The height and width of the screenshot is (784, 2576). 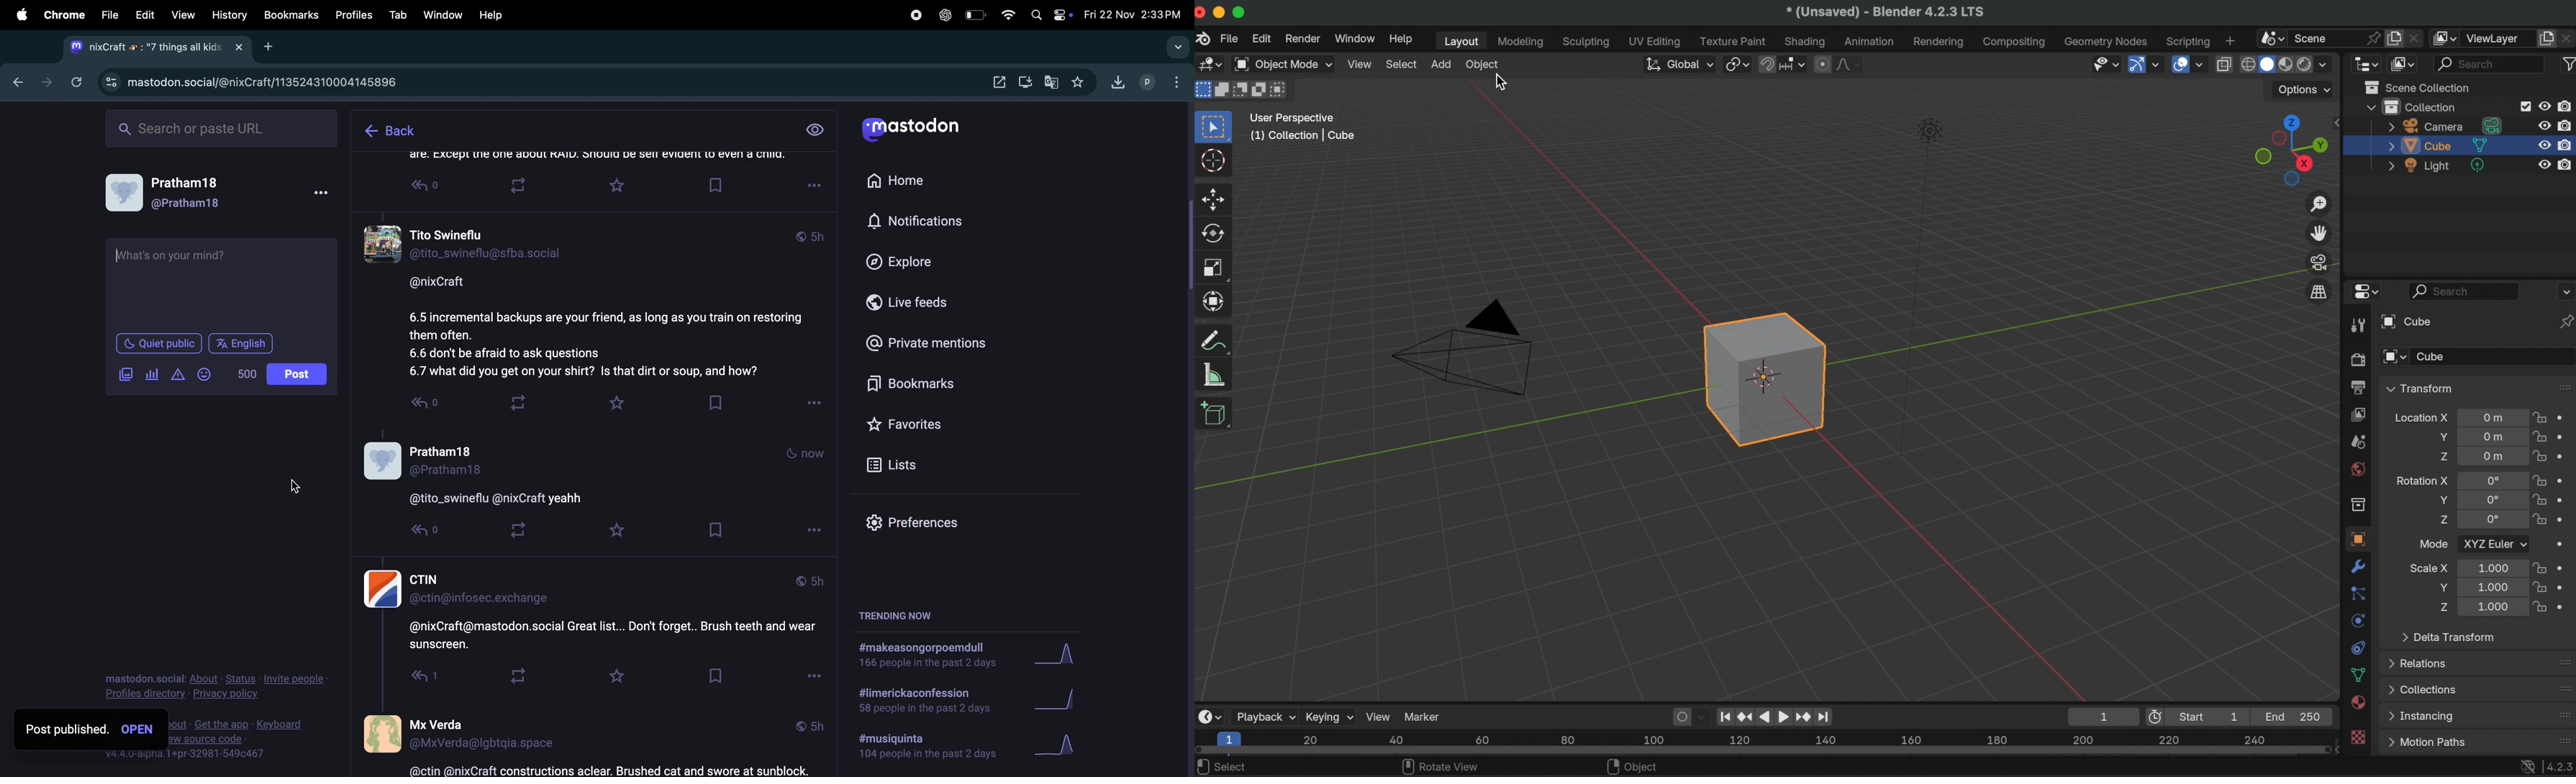 What do you see at coordinates (2329, 63) in the screenshot?
I see `shading` at bounding box center [2329, 63].